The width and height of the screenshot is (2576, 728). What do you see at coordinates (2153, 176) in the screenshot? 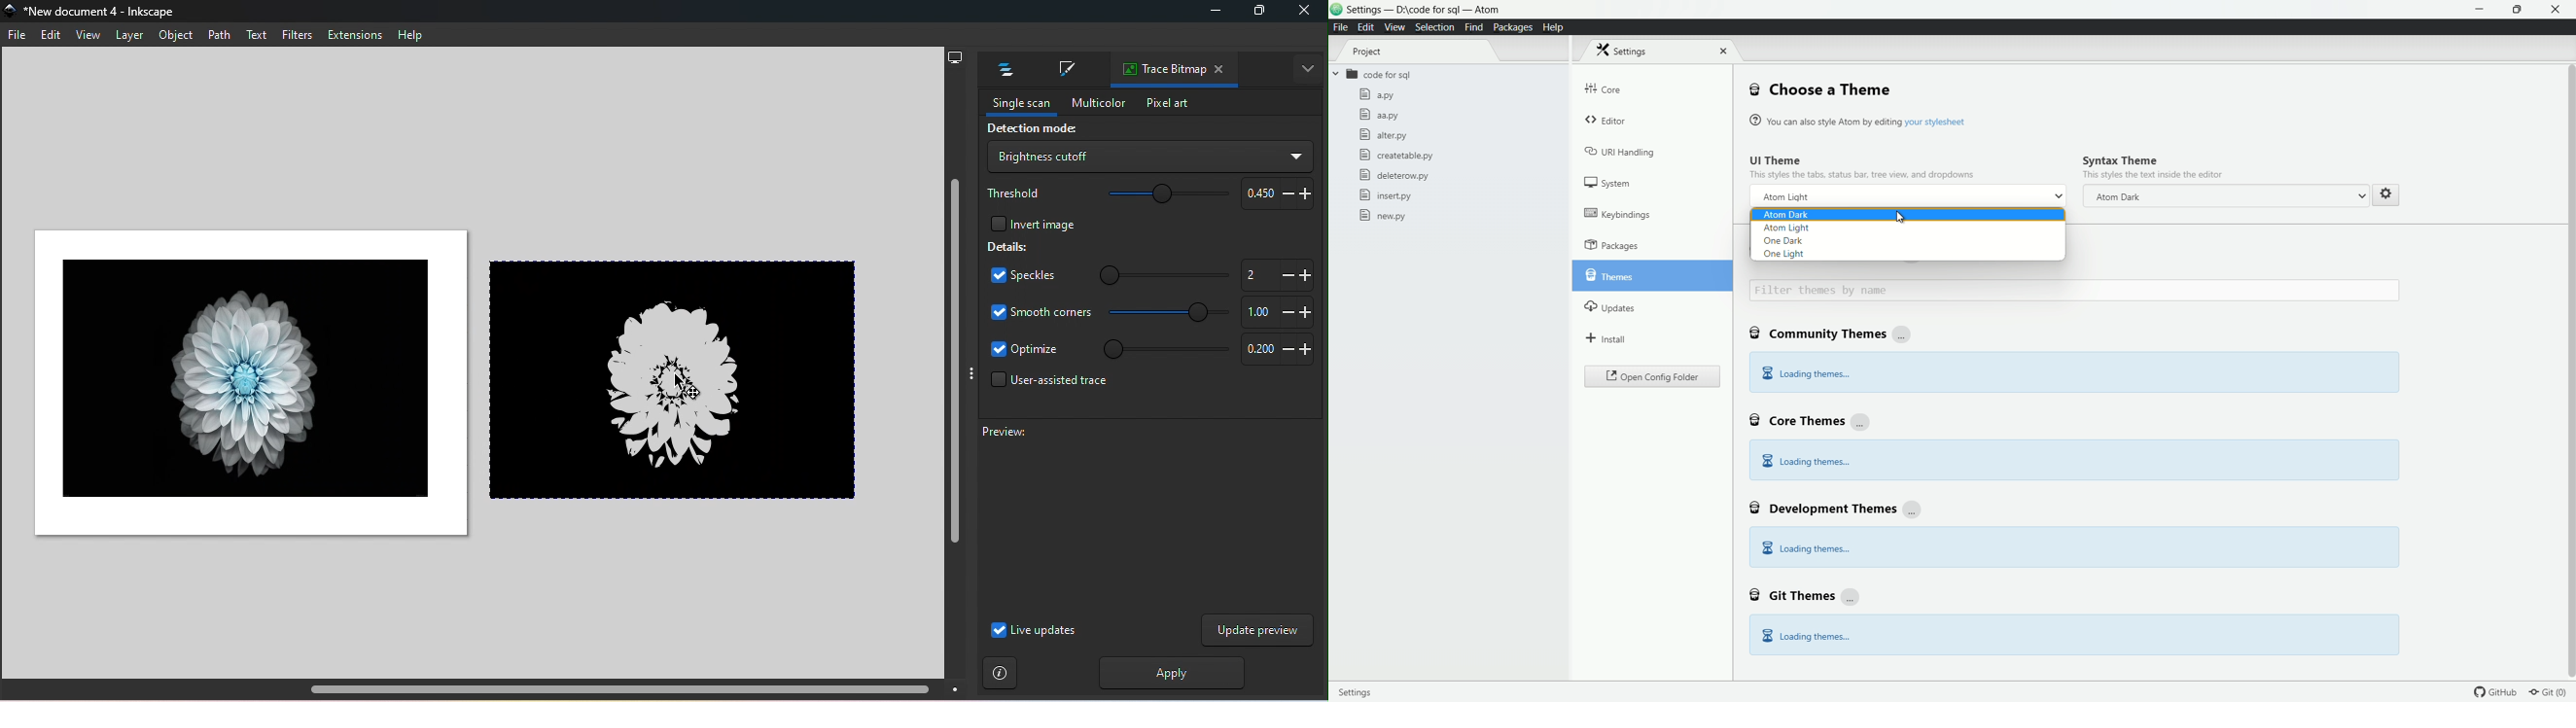
I see `this styles the text inside the editor` at bounding box center [2153, 176].